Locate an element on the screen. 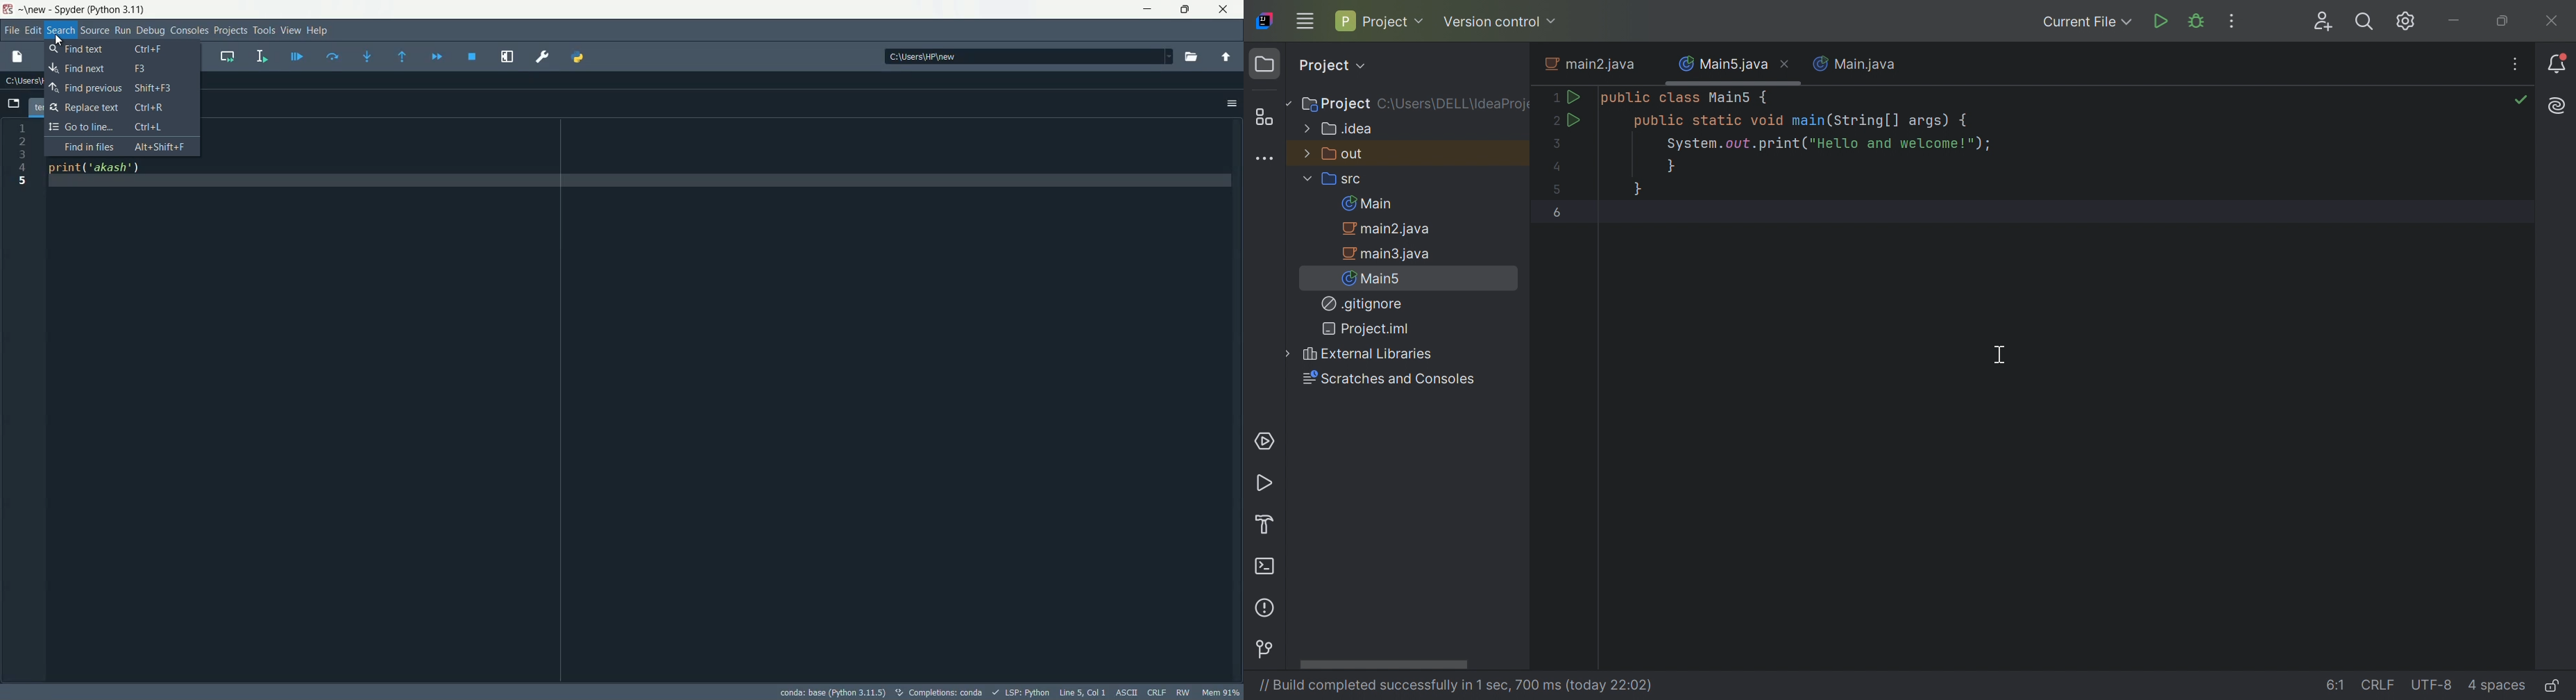  go to line is located at coordinates (2337, 683).